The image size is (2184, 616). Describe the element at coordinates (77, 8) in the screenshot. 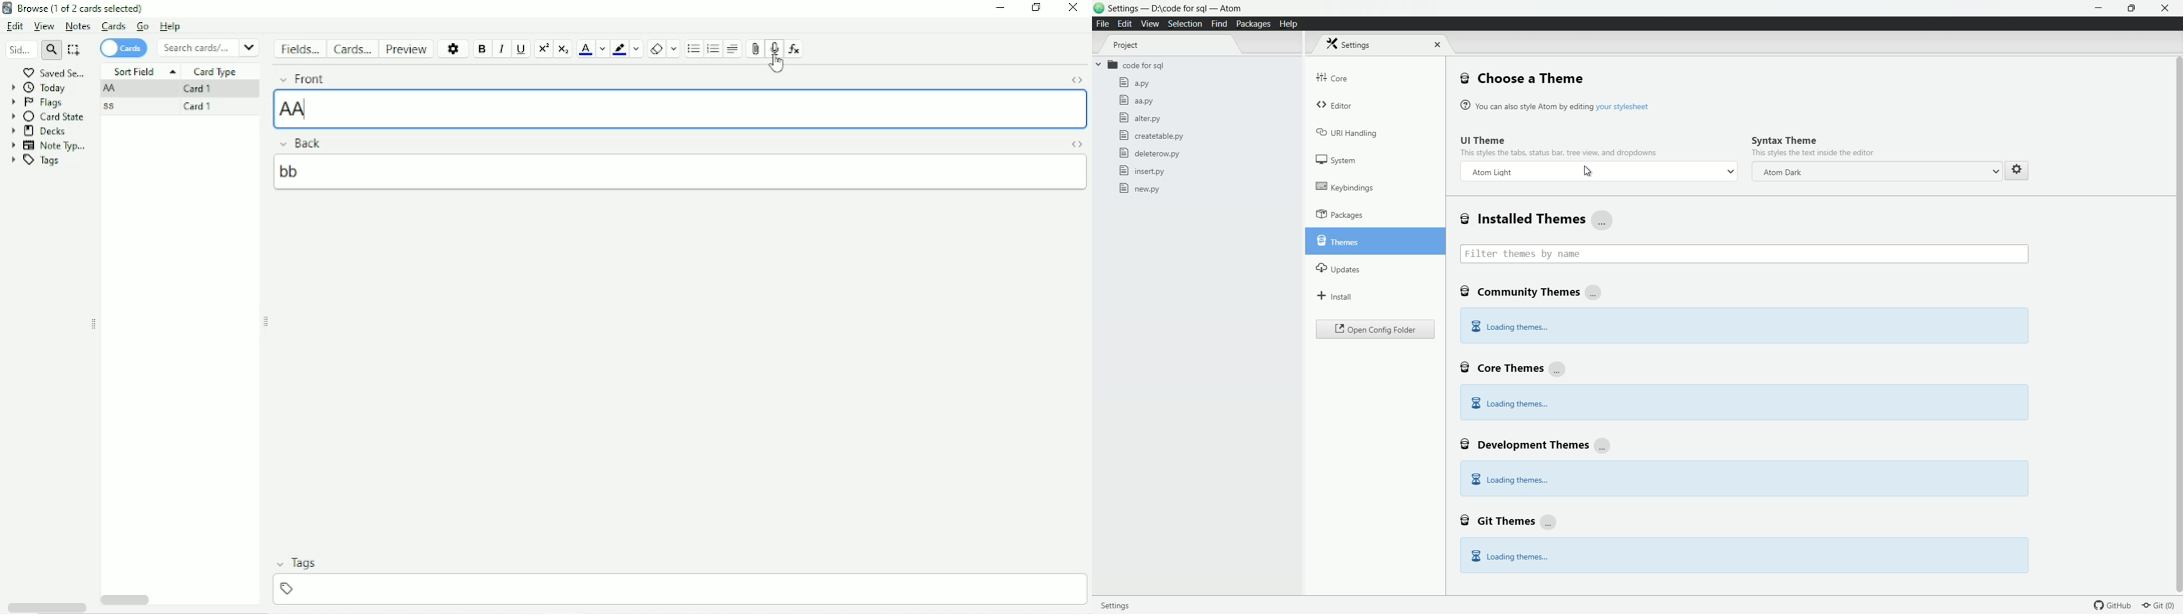

I see `Browse (1 of 2 cards selected)` at that location.